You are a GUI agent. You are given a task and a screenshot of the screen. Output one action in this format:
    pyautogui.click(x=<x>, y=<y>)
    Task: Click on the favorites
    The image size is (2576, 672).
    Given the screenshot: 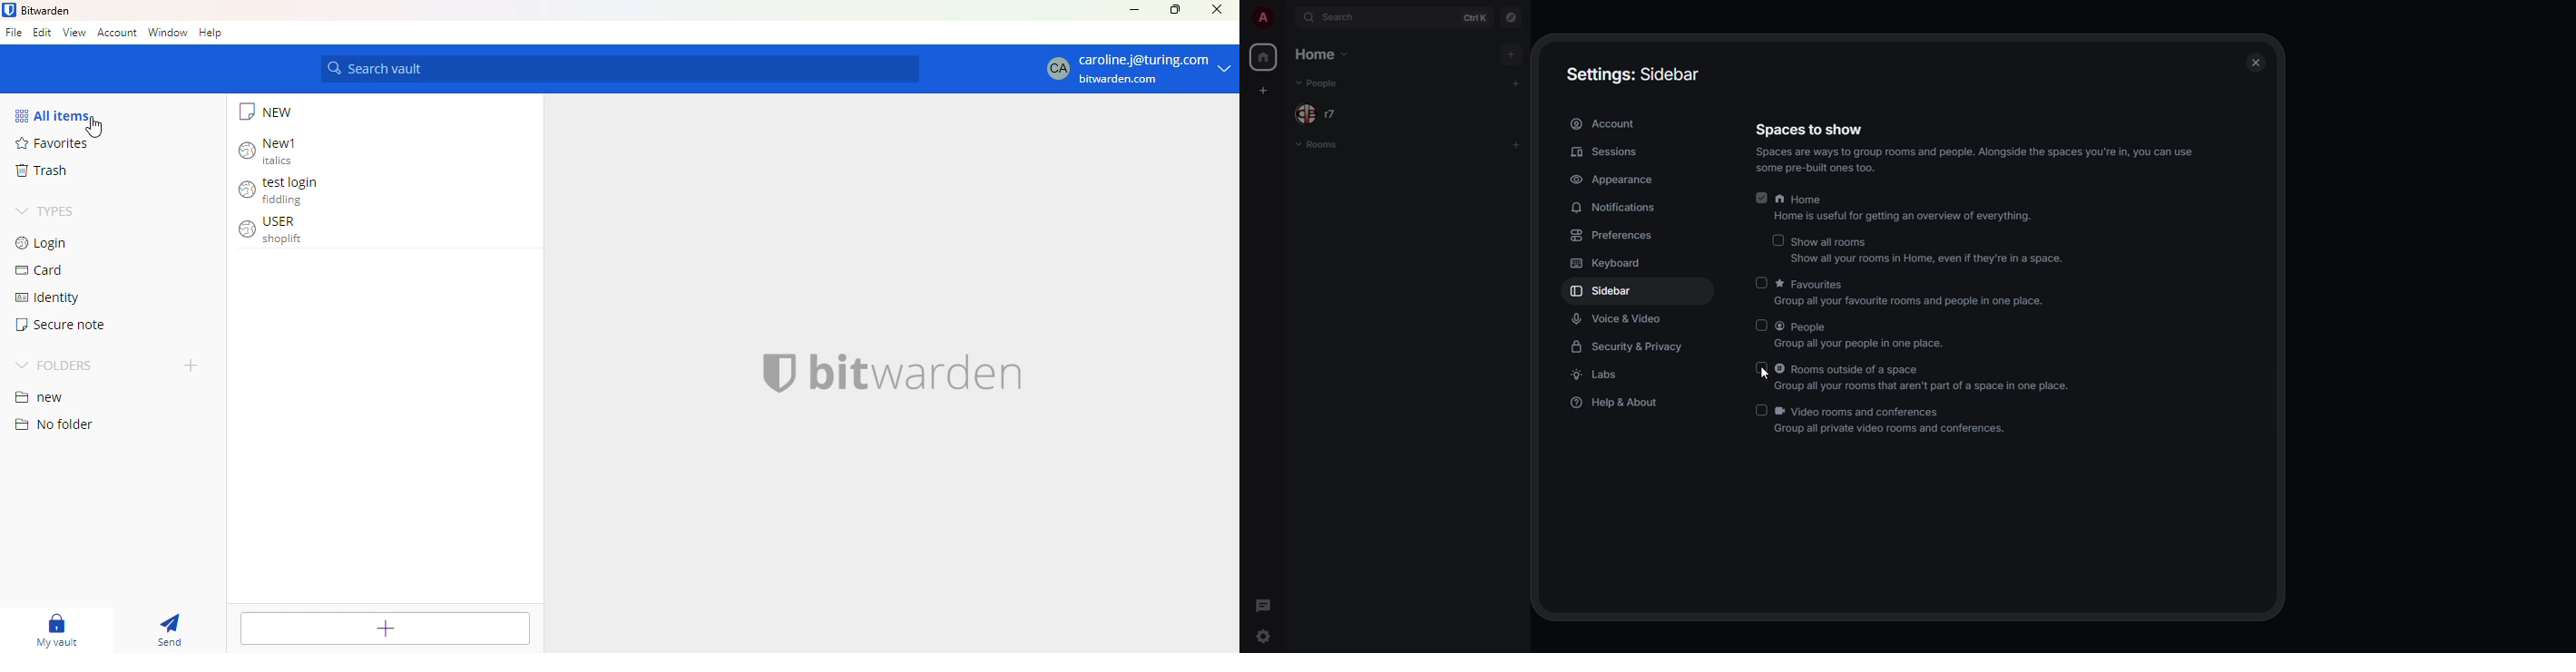 What is the action you would take?
    pyautogui.click(x=1913, y=294)
    